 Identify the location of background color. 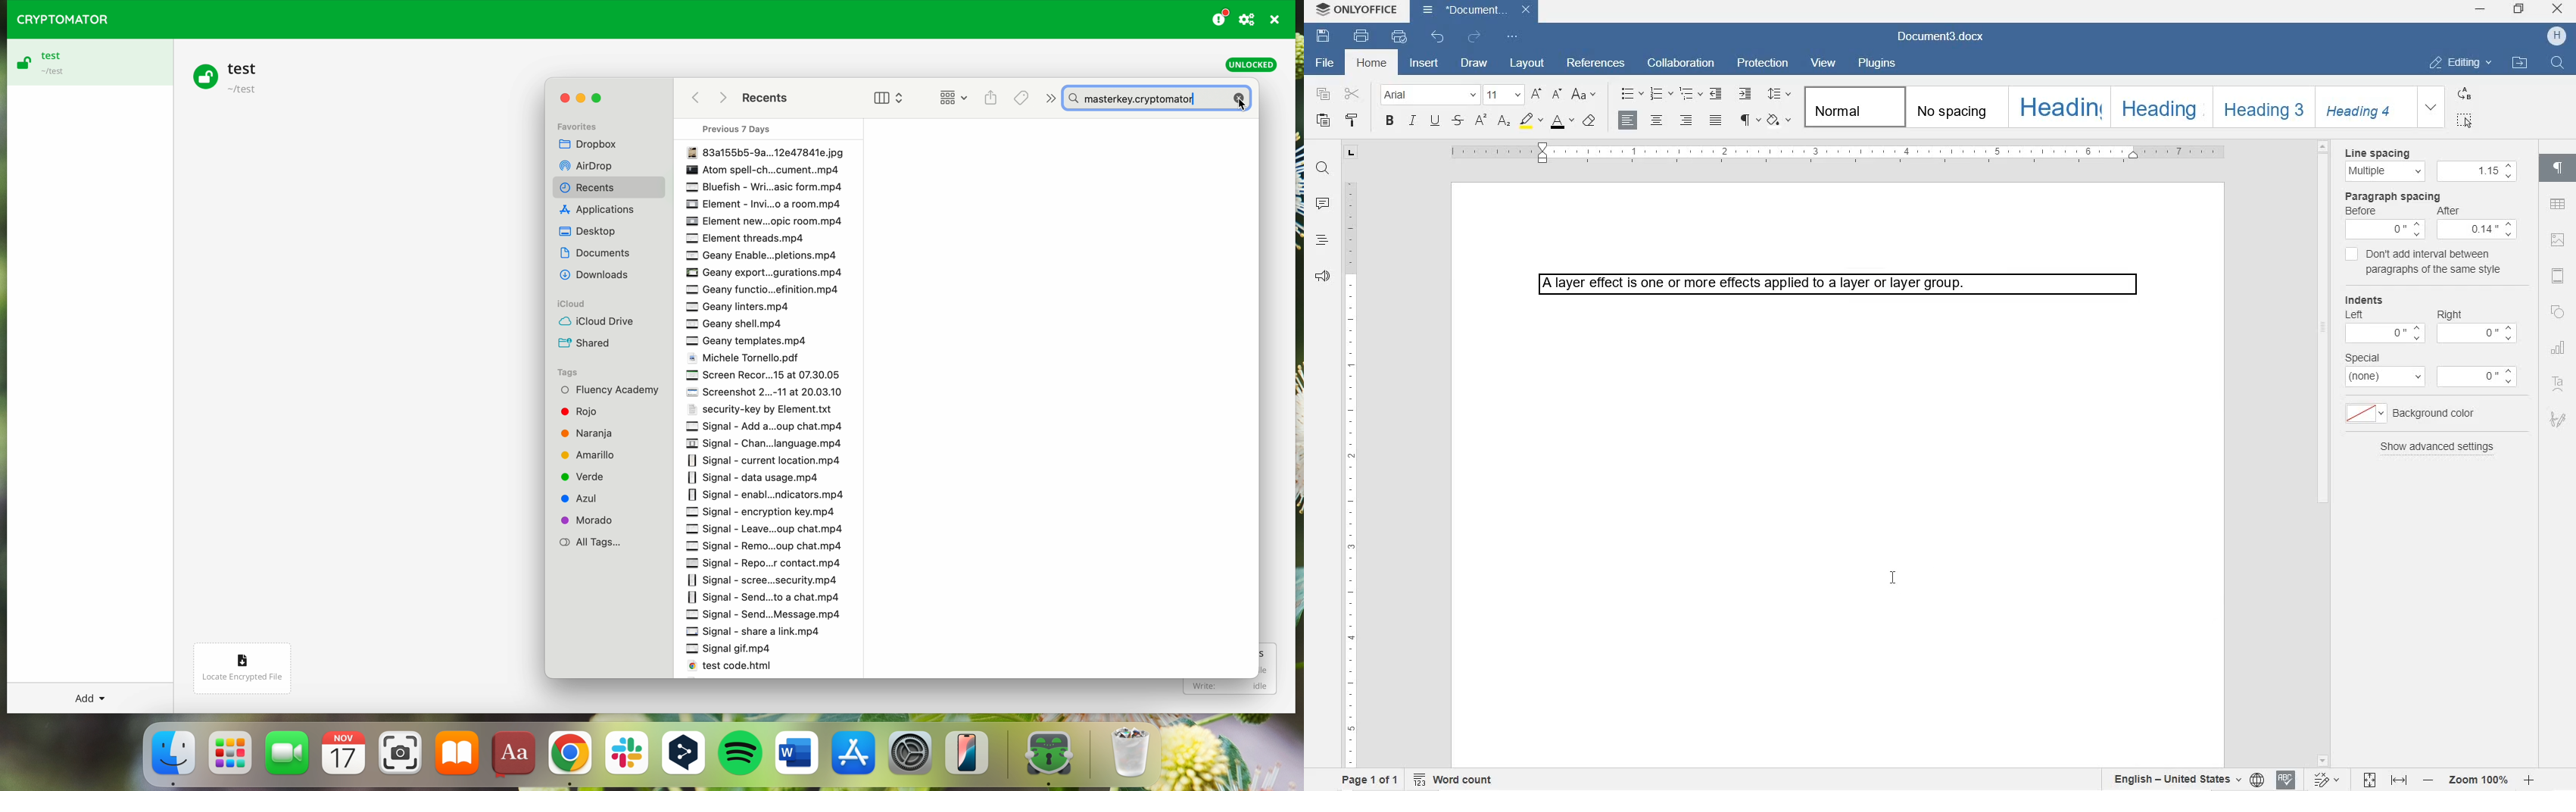
(2419, 413).